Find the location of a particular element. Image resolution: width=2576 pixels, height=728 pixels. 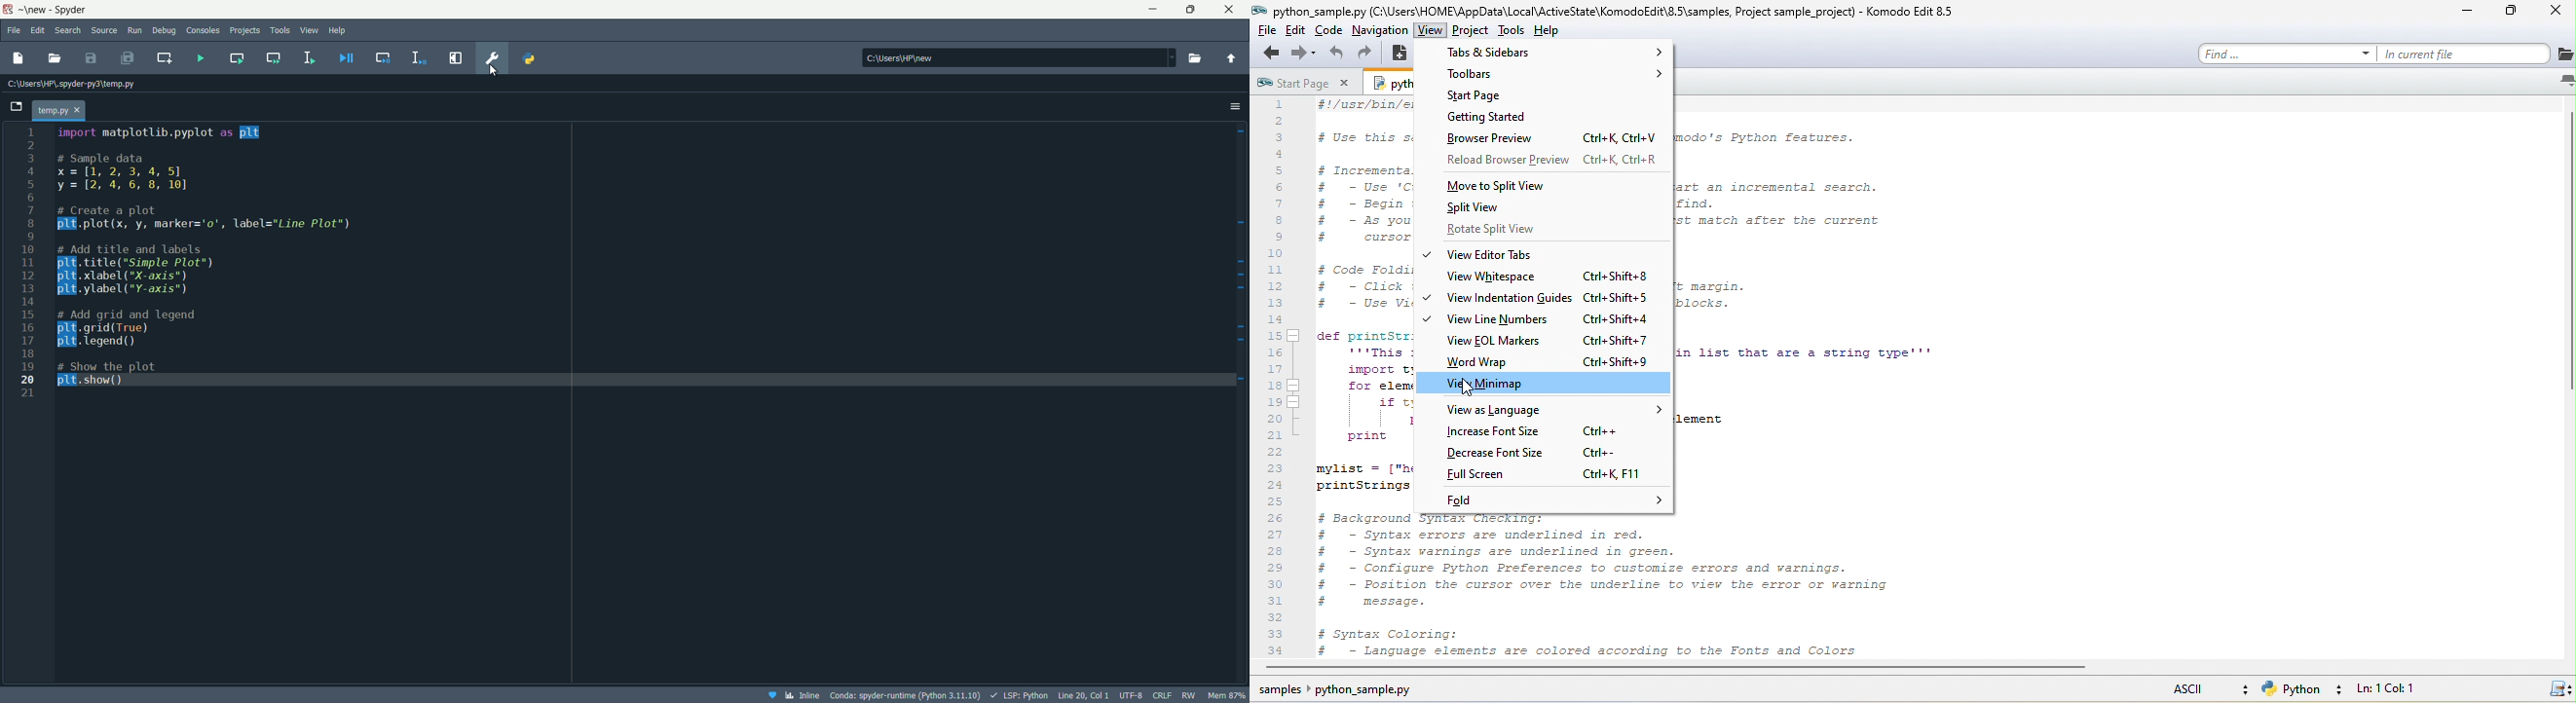

add cell to current line is located at coordinates (163, 57).